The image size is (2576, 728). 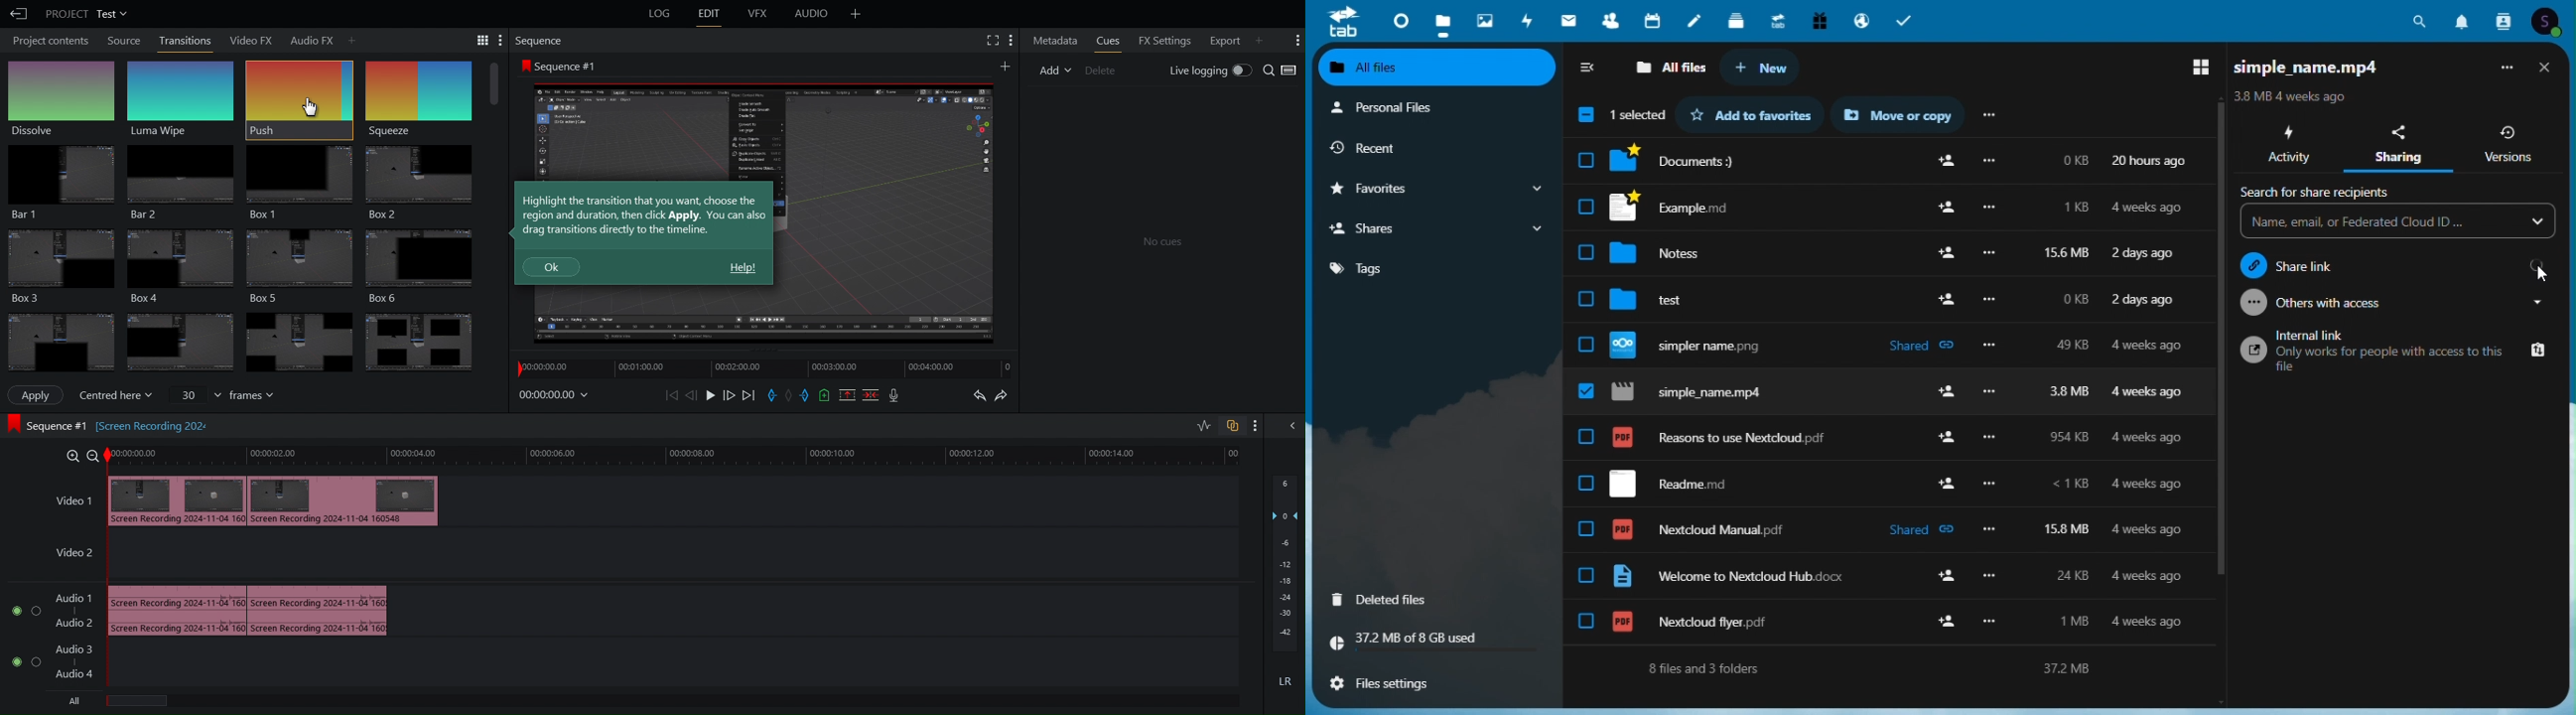 I want to click on Move or copy, so click(x=1900, y=116).